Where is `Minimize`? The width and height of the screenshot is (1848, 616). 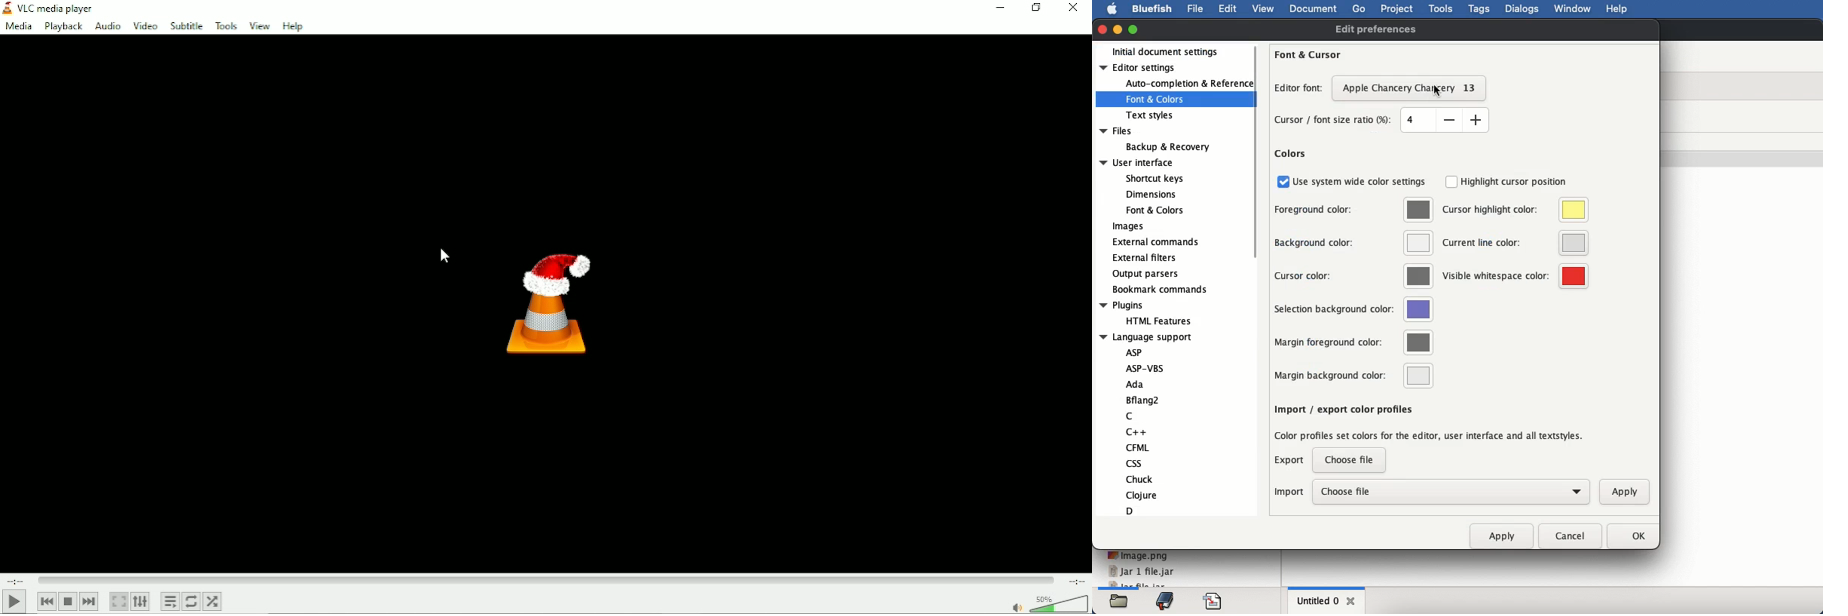
Minimize is located at coordinates (1003, 9).